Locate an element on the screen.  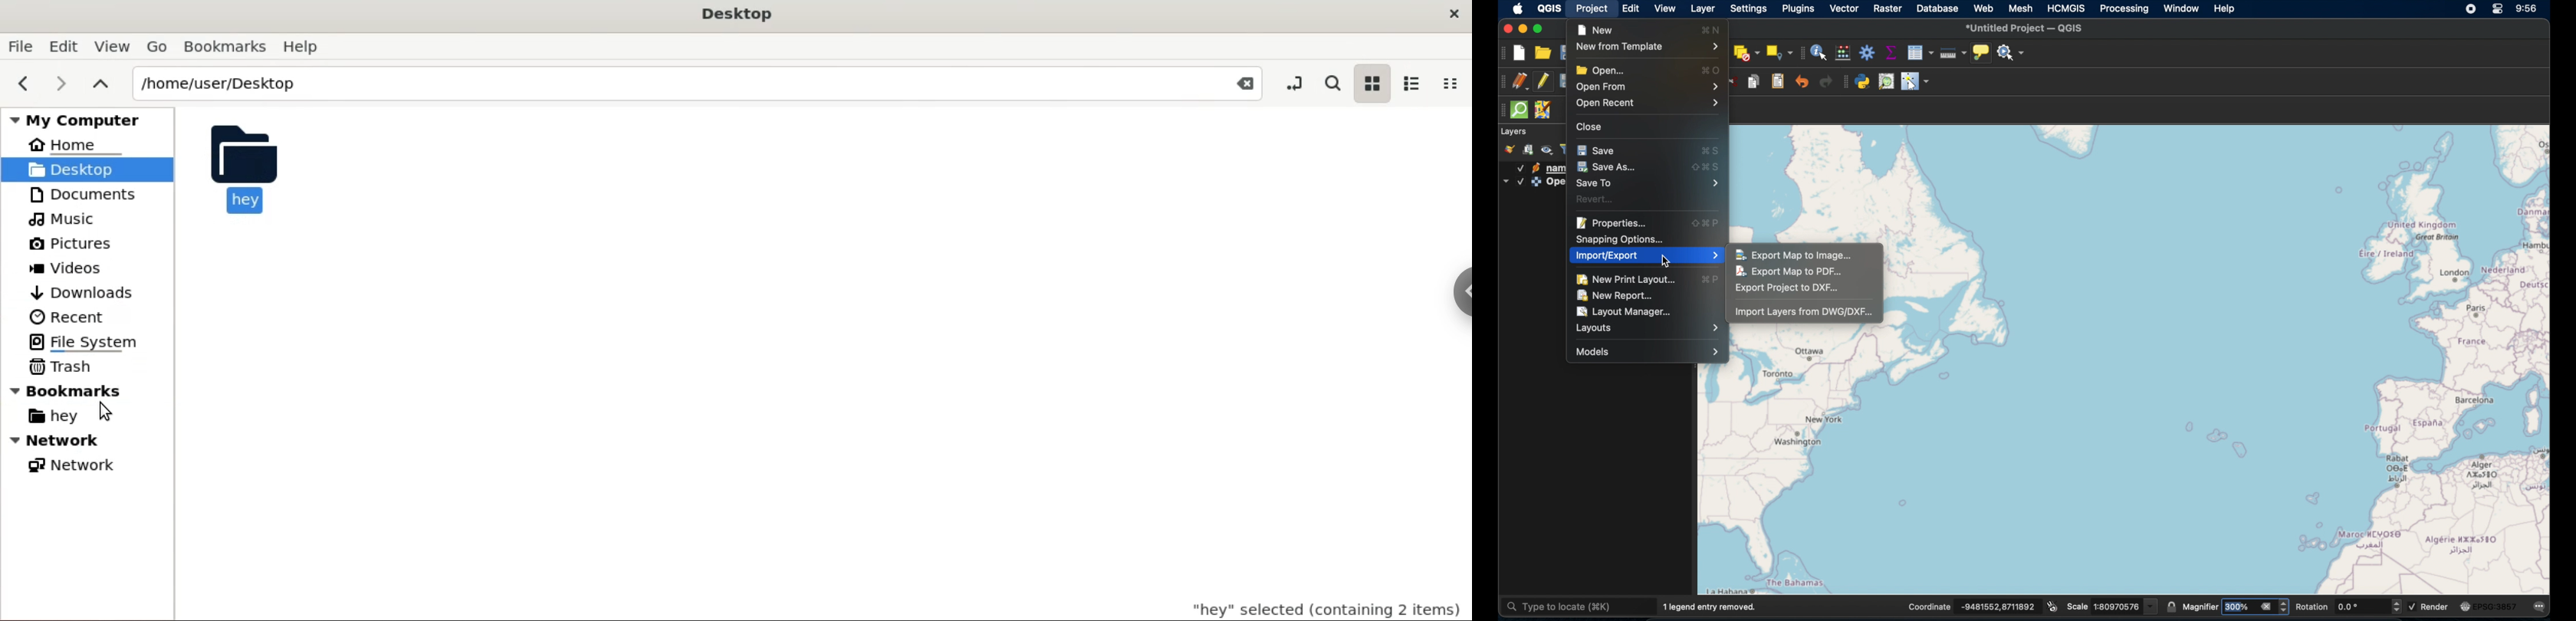
magnifier is located at coordinates (2236, 606).